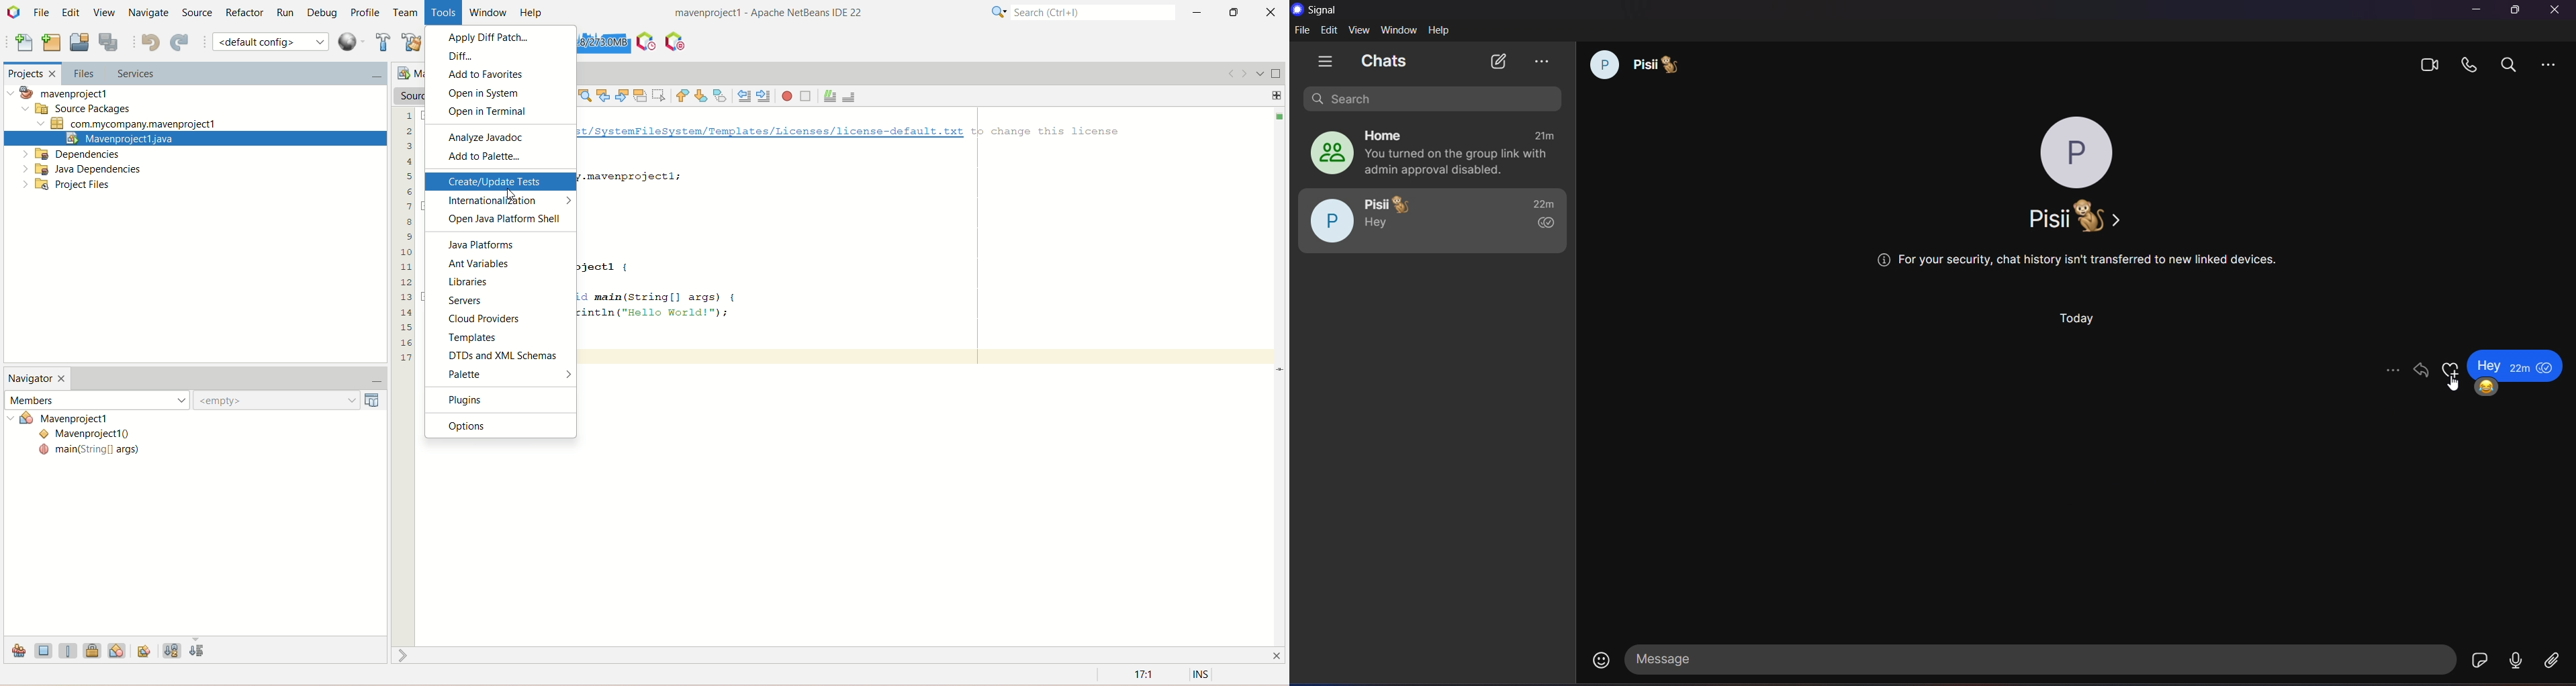  What do you see at coordinates (1401, 30) in the screenshot?
I see `window` at bounding box center [1401, 30].